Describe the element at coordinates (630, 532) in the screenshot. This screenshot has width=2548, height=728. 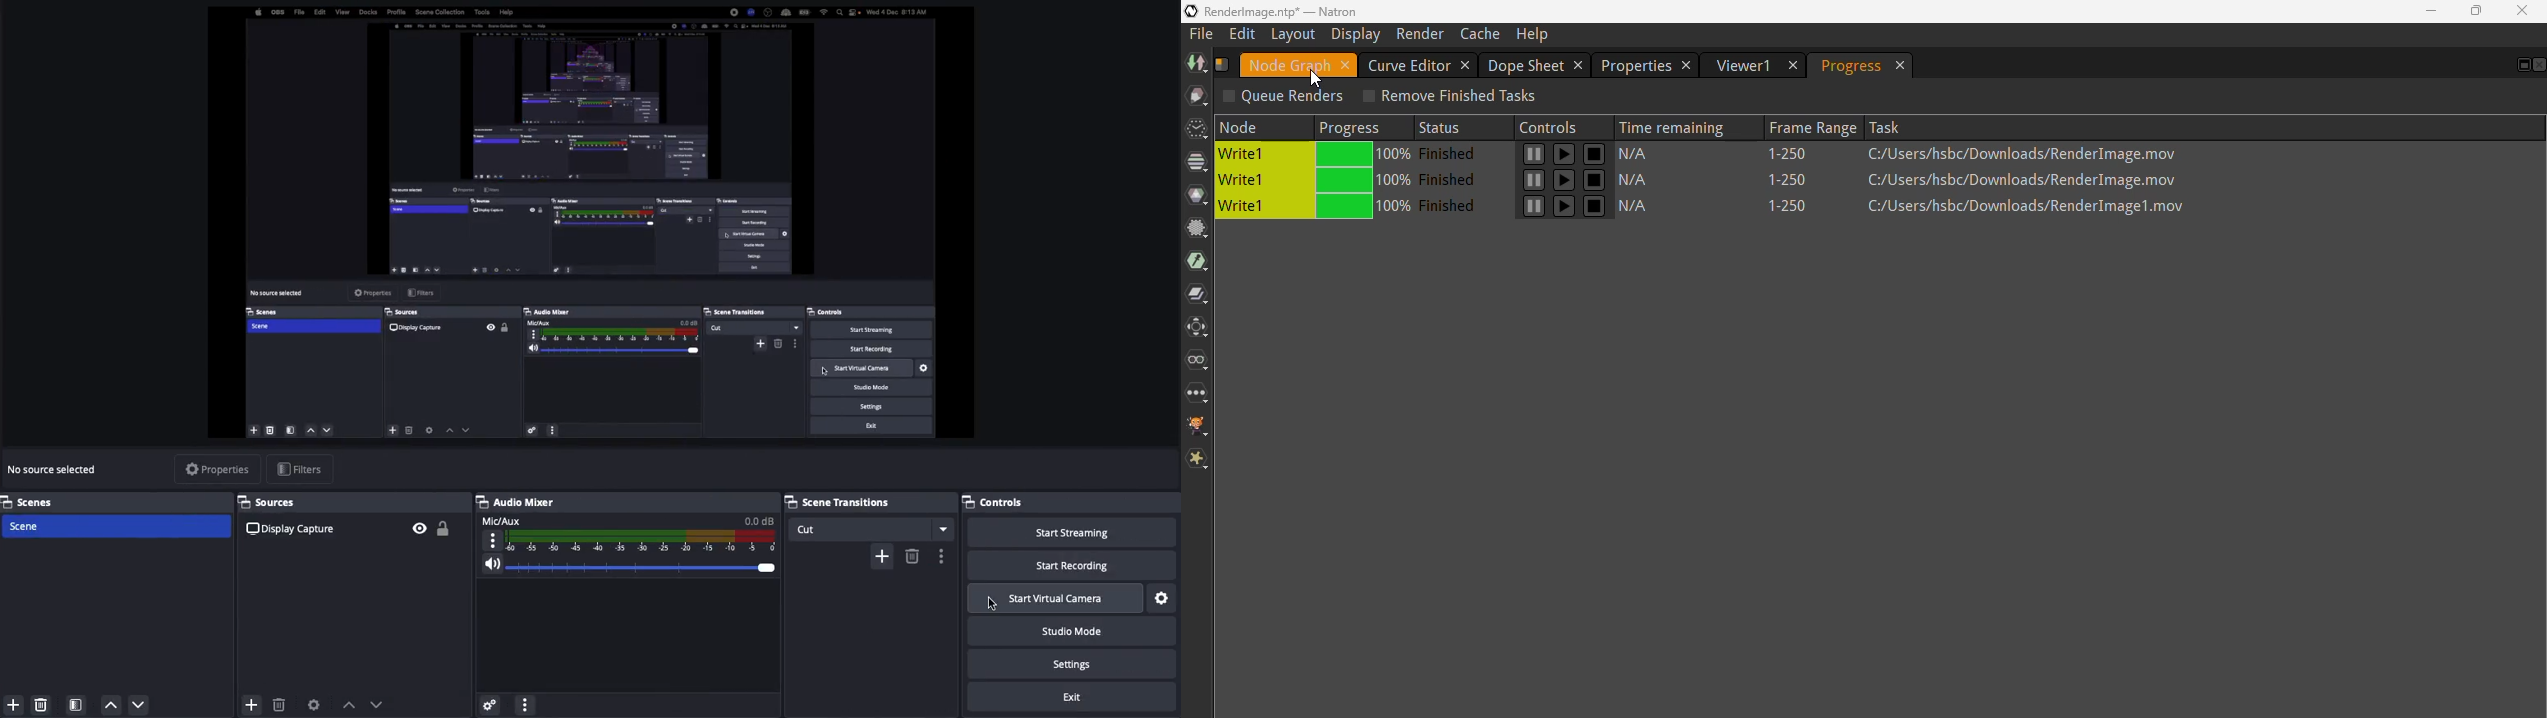
I see `Mic aux` at that location.